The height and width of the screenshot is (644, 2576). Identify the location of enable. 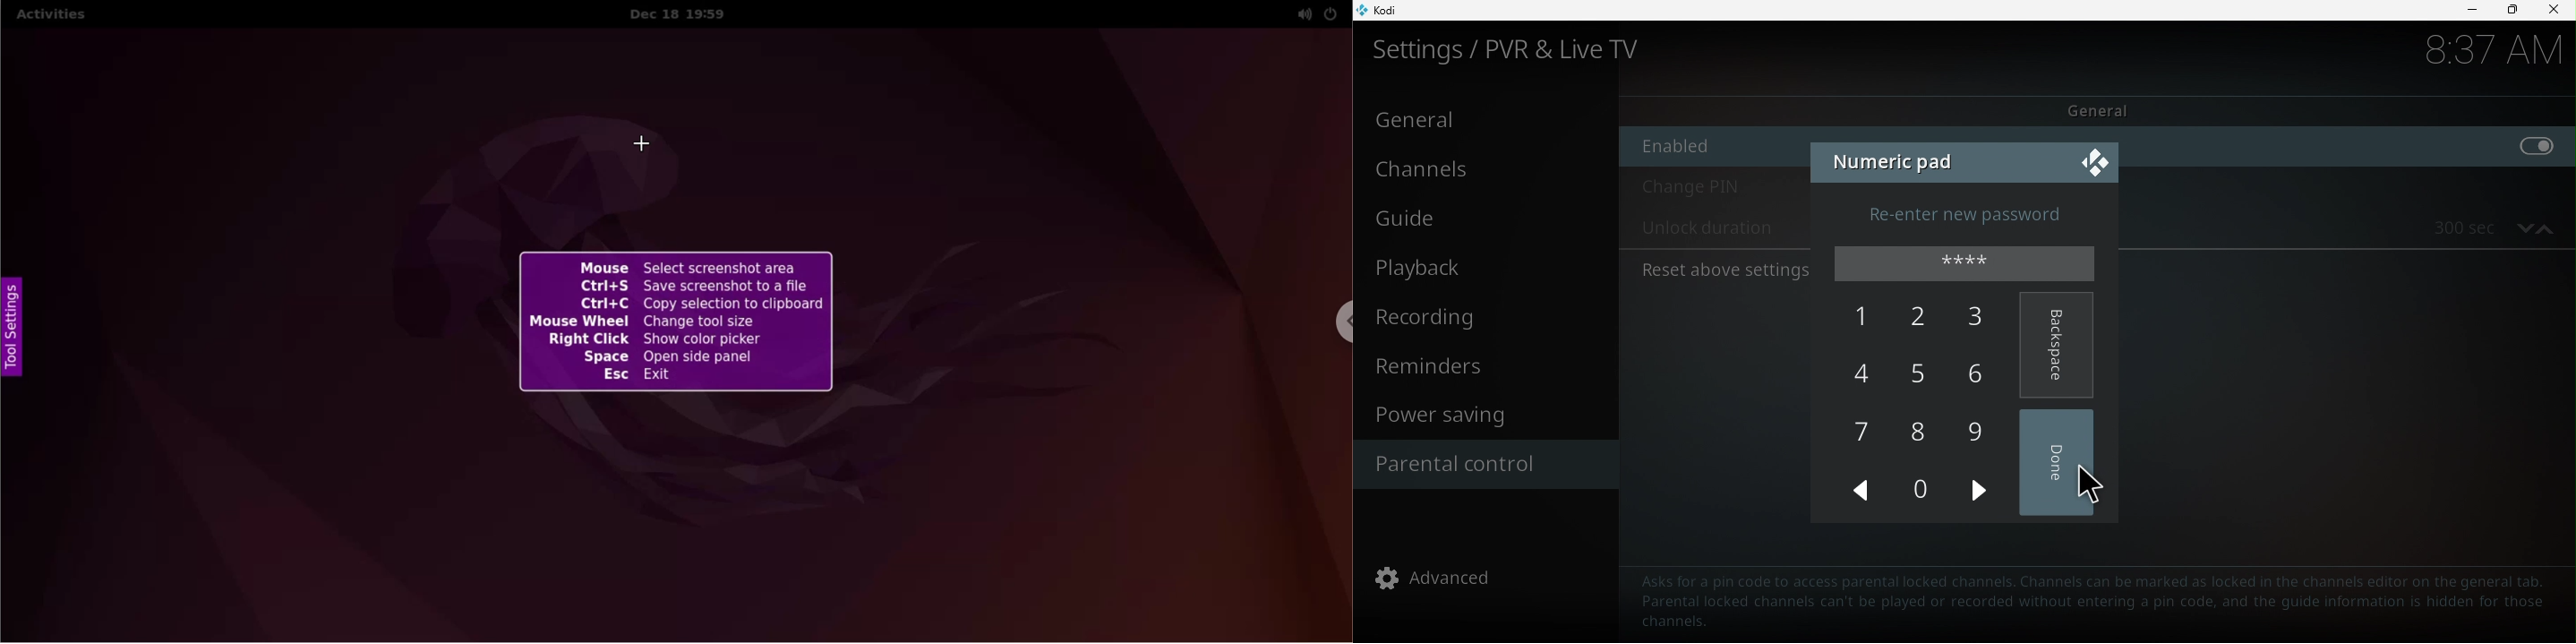
(2356, 148).